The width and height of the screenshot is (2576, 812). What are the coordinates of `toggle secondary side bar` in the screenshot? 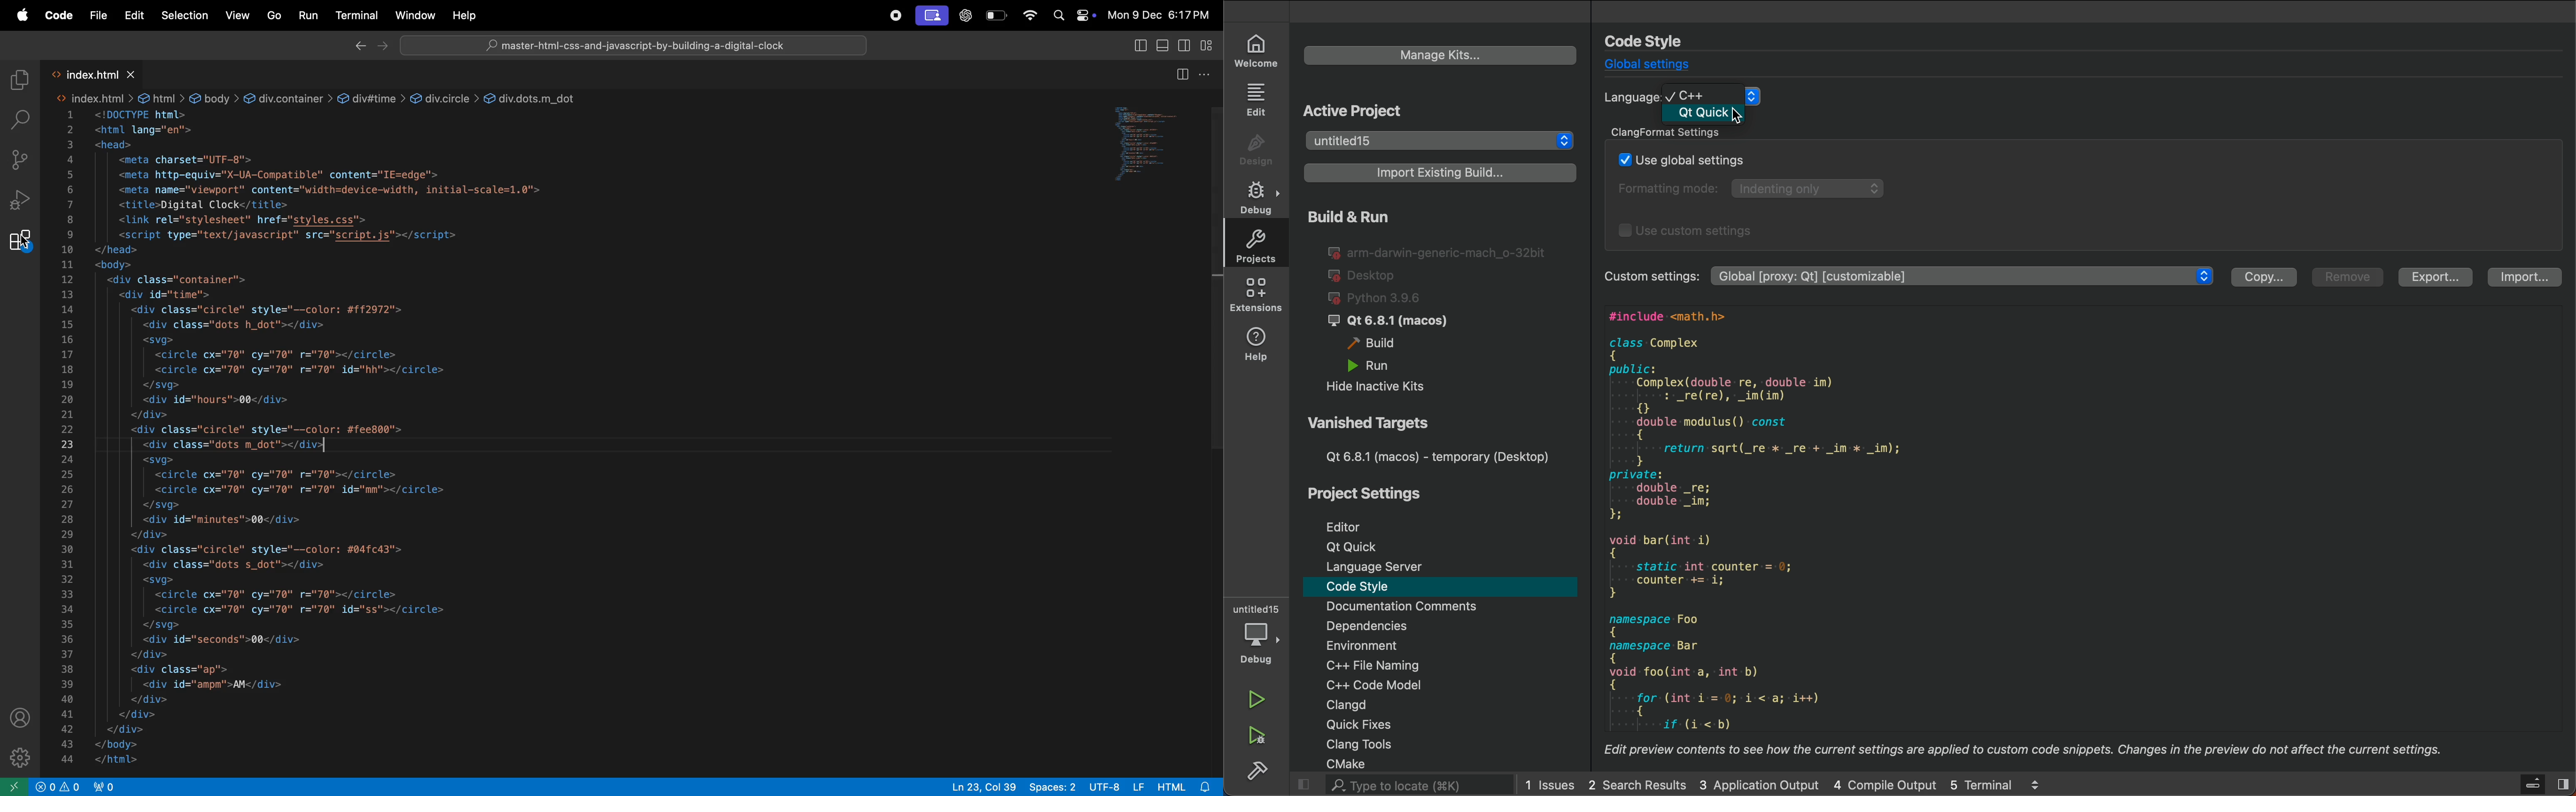 It's located at (1184, 45).